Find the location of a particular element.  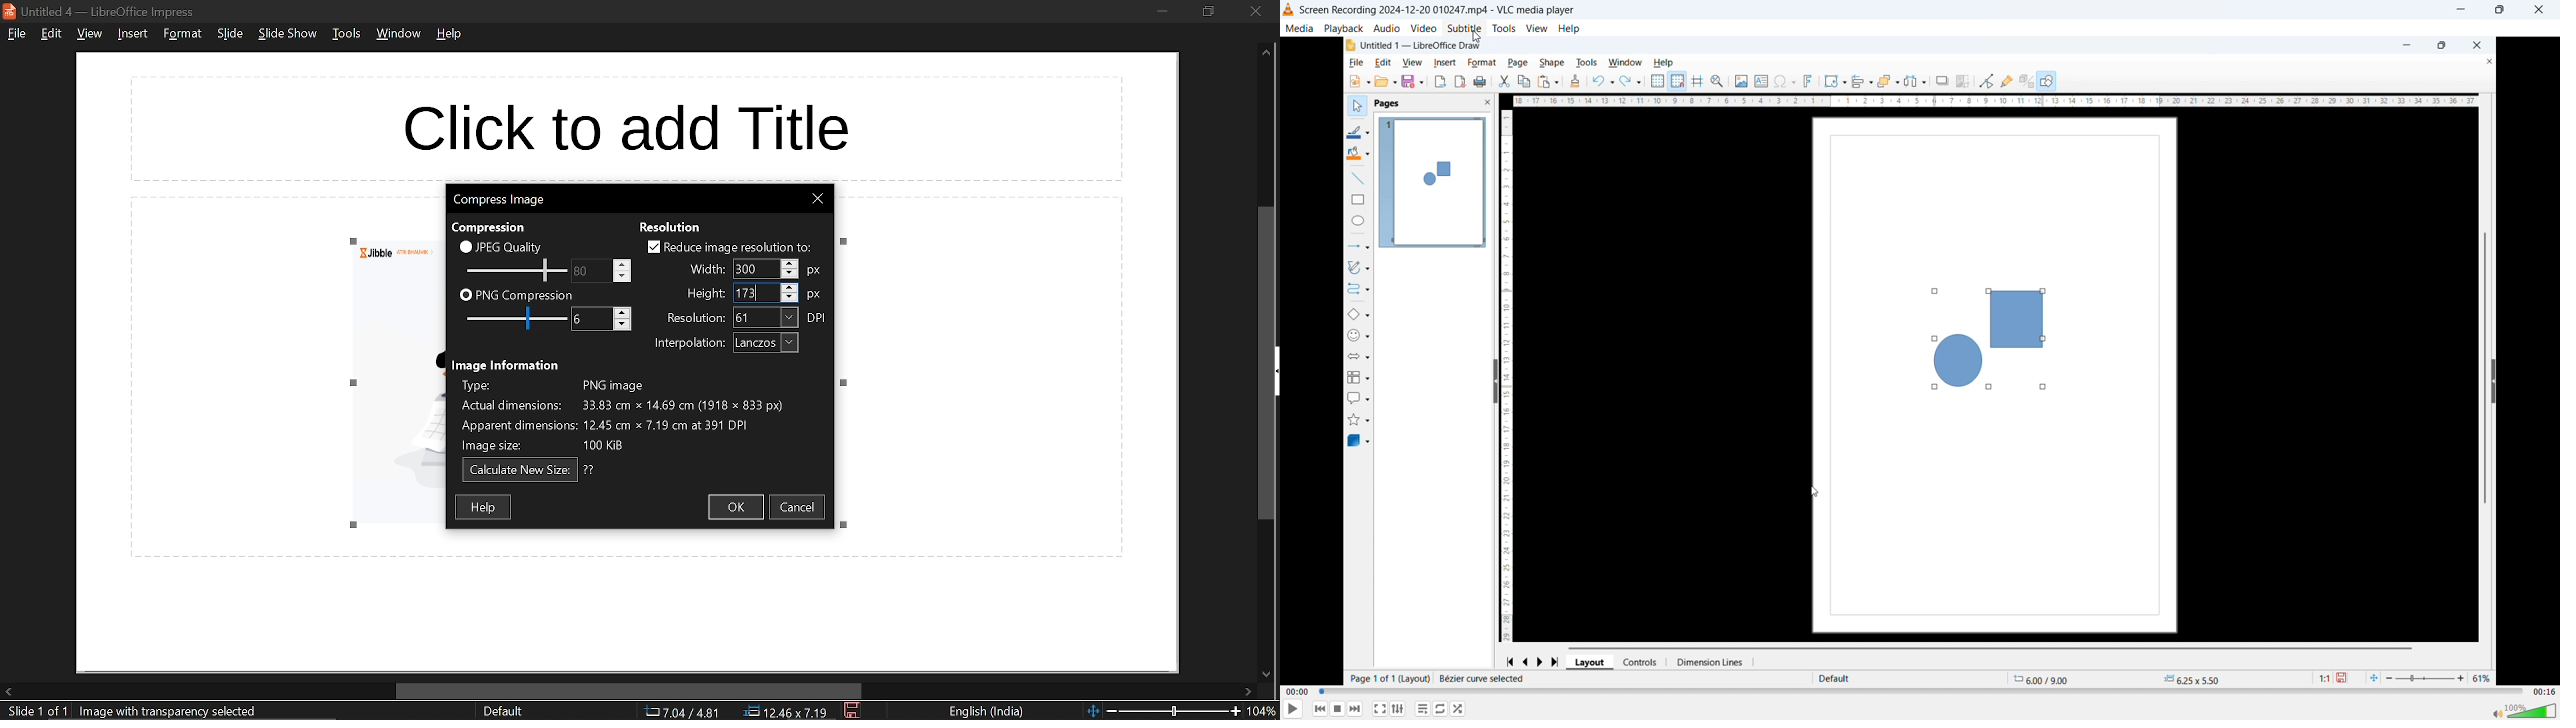

Playback  is located at coordinates (1343, 27).